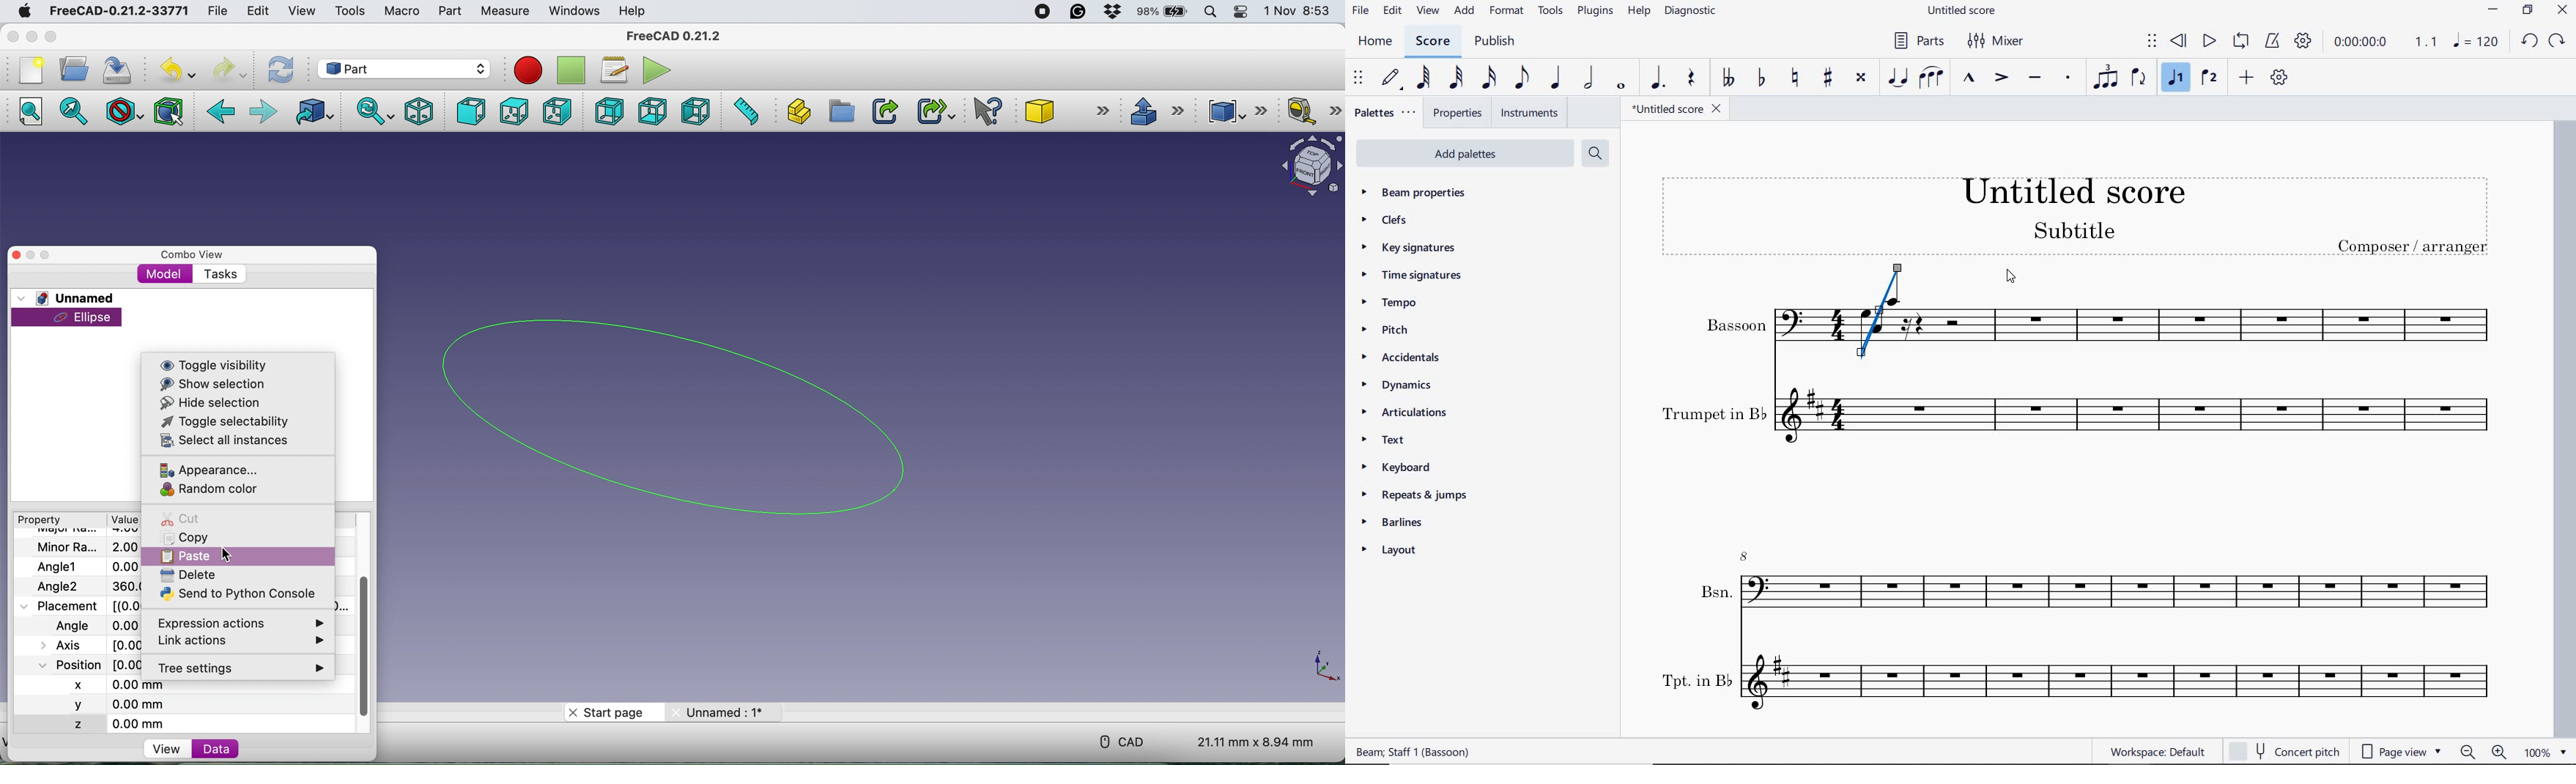  I want to click on tools, so click(350, 12).